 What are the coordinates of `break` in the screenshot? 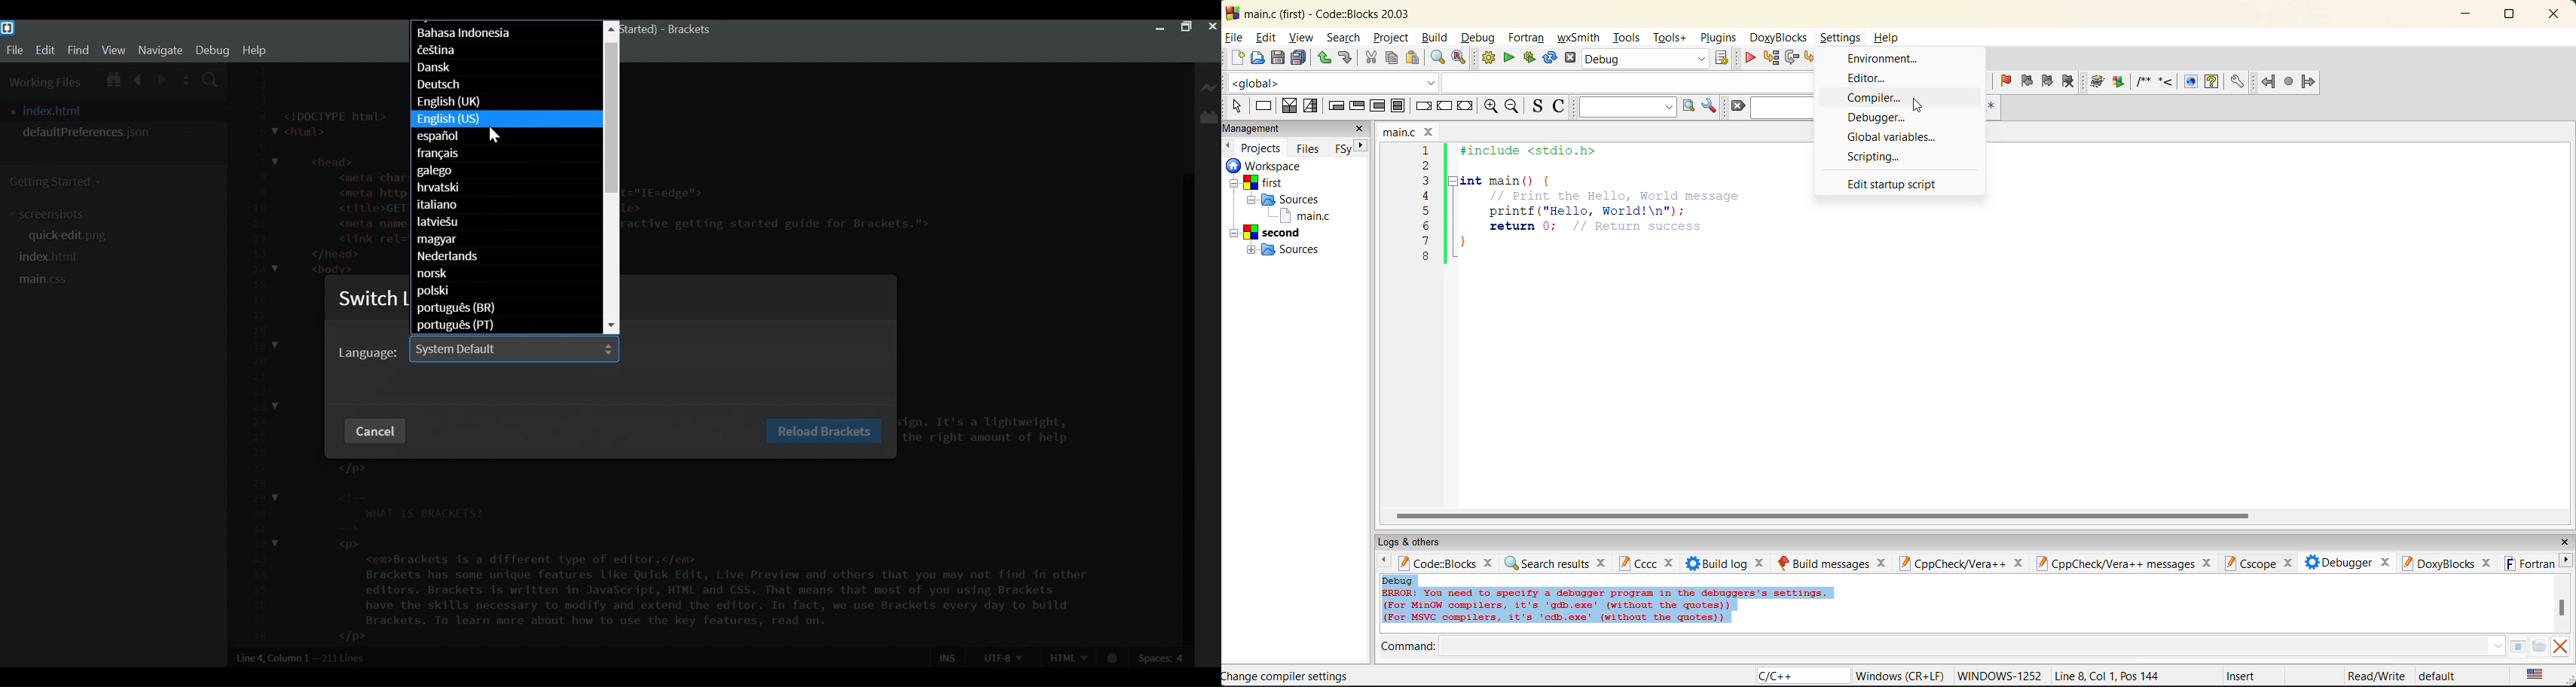 It's located at (1422, 105).